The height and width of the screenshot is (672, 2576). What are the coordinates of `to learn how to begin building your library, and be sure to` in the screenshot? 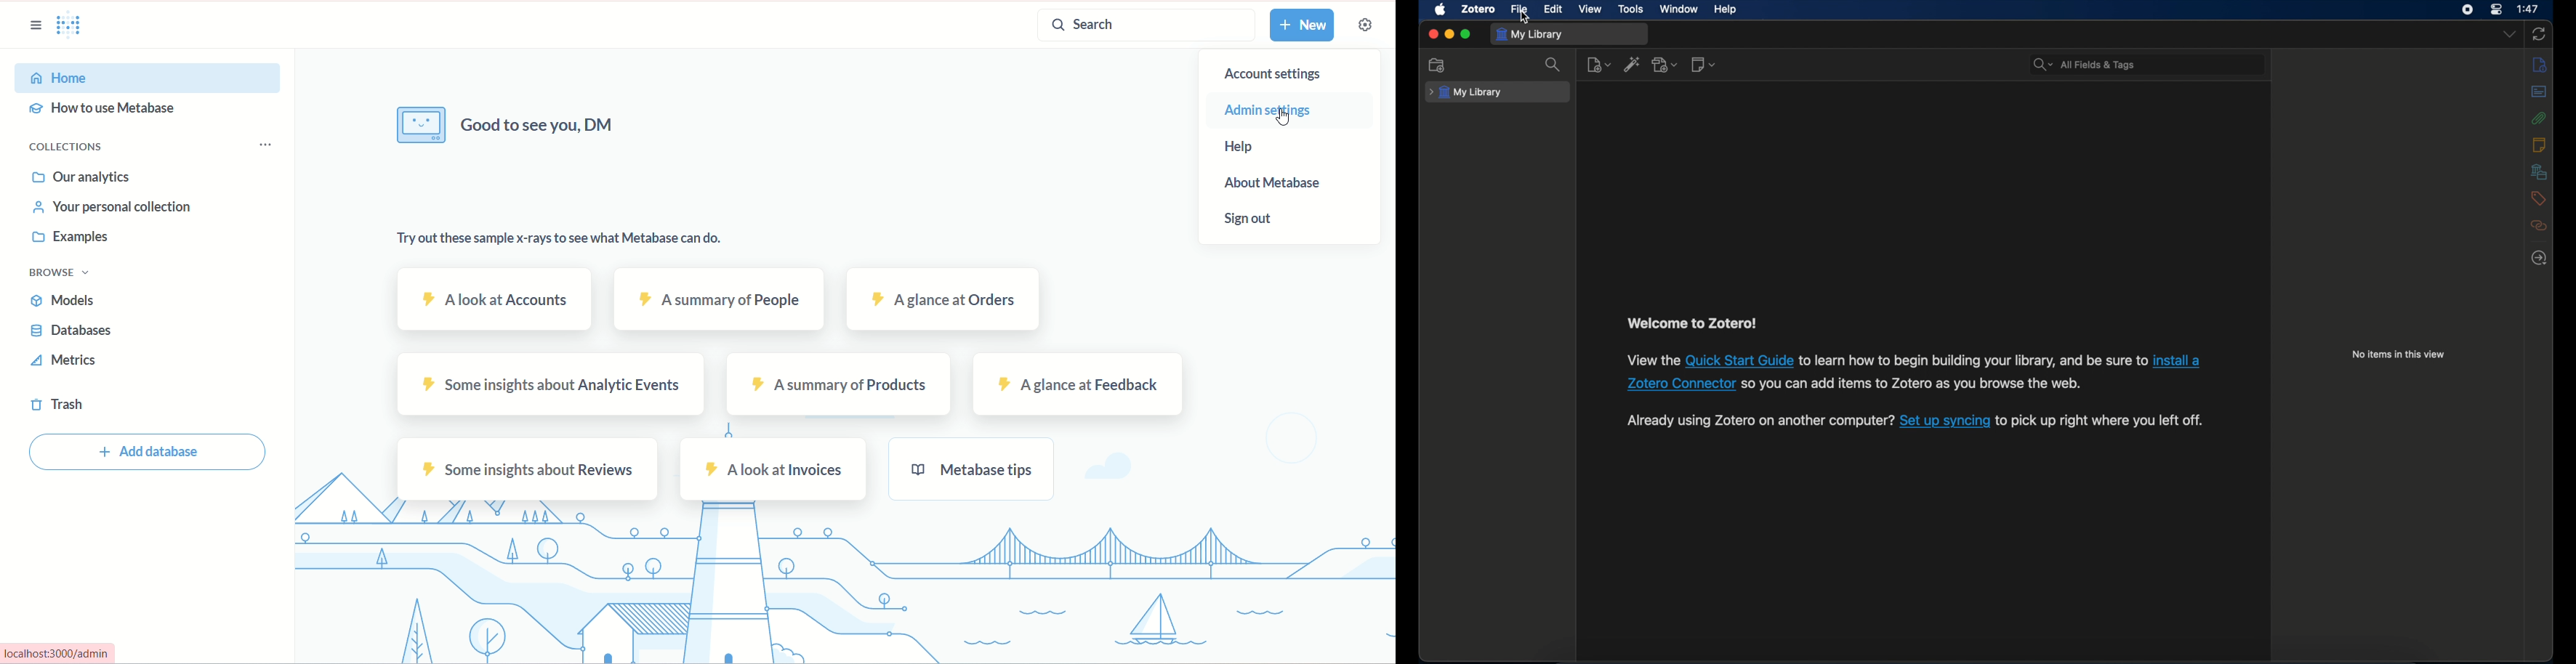 It's located at (1974, 360).